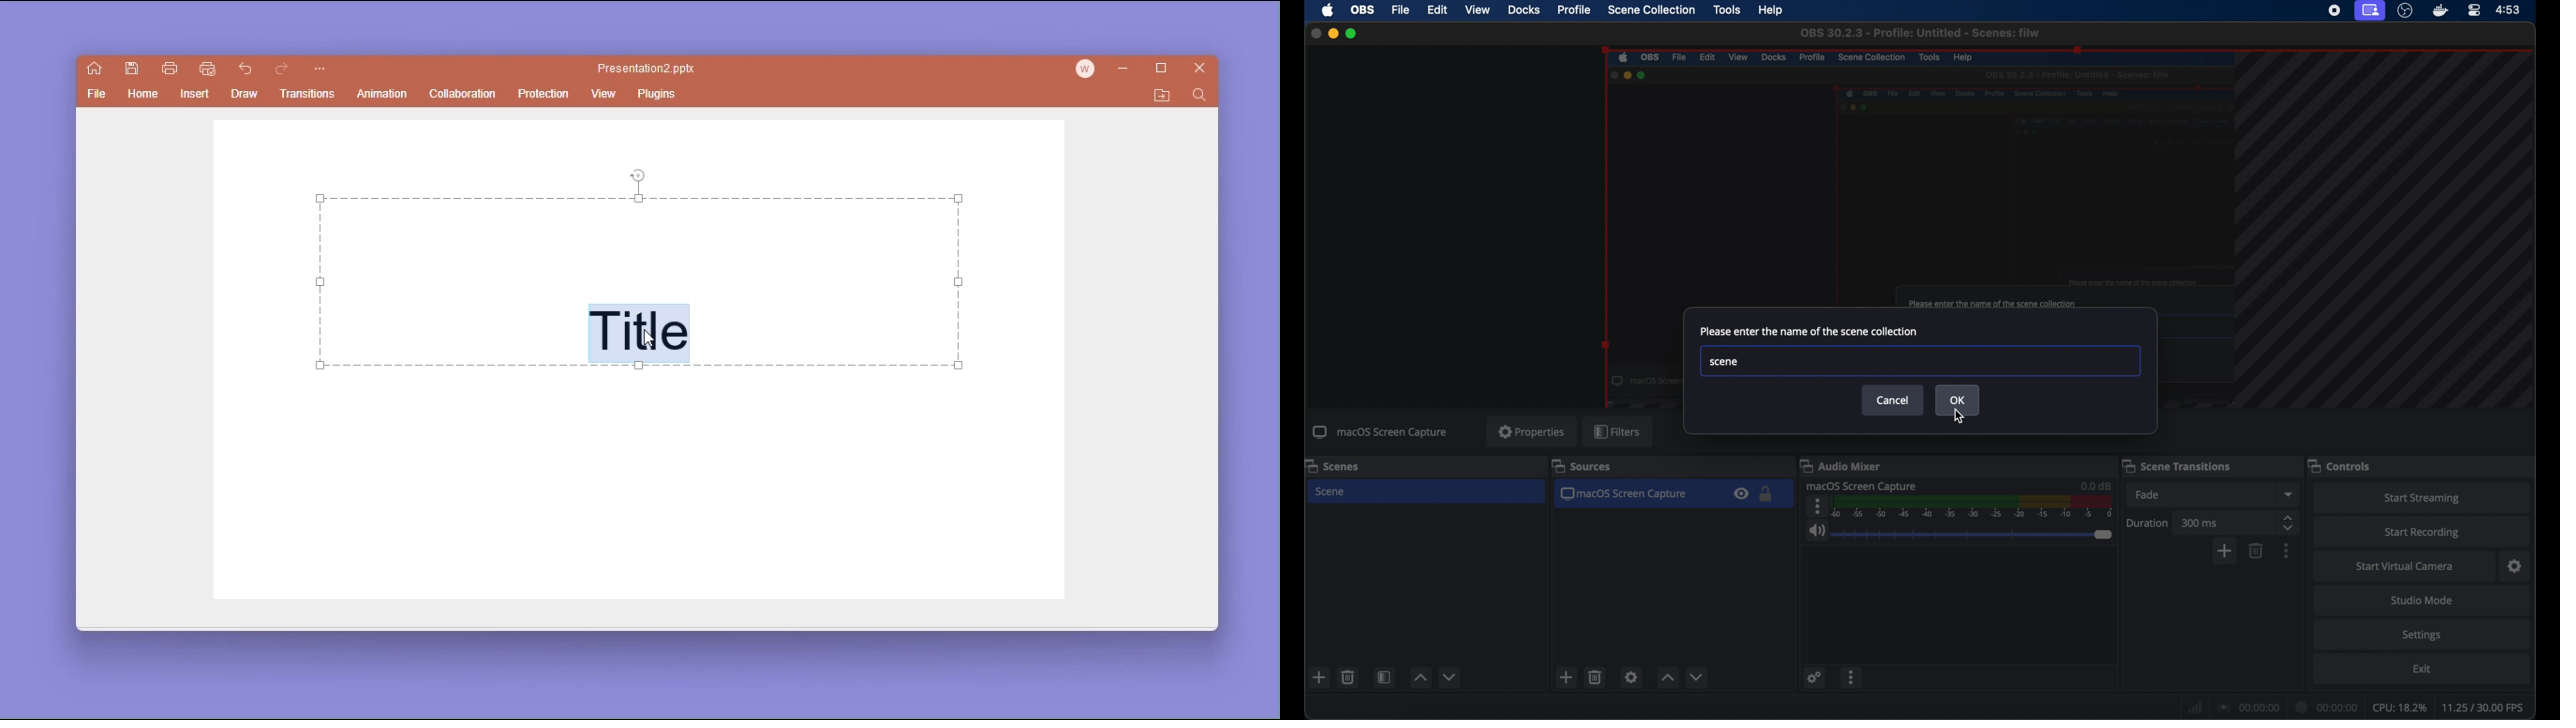 This screenshot has width=2576, height=728. What do you see at coordinates (2487, 708) in the screenshot?
I see `fps` at bounding box center [2487, 708].